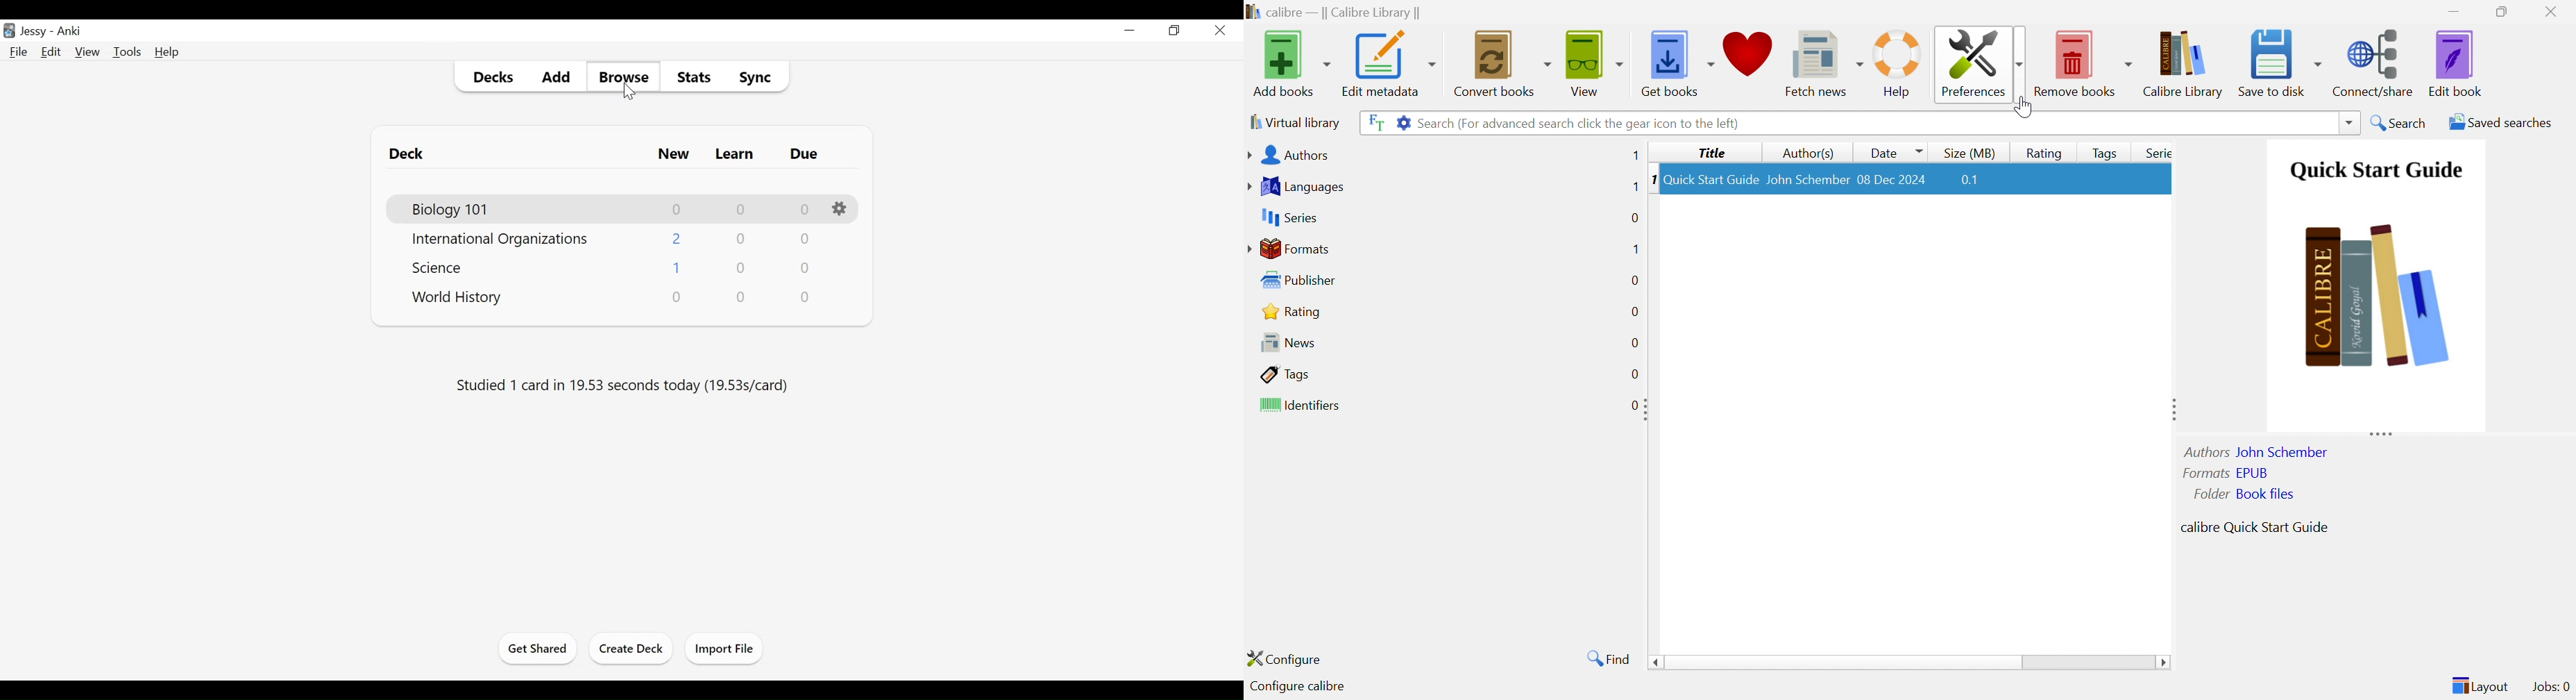 The height and width of the screenshot is (700, 2576). What do you see at coordinates (740, 297) in the screenshot?
I see `Learn Card Count` at bounding box center [740, 297].